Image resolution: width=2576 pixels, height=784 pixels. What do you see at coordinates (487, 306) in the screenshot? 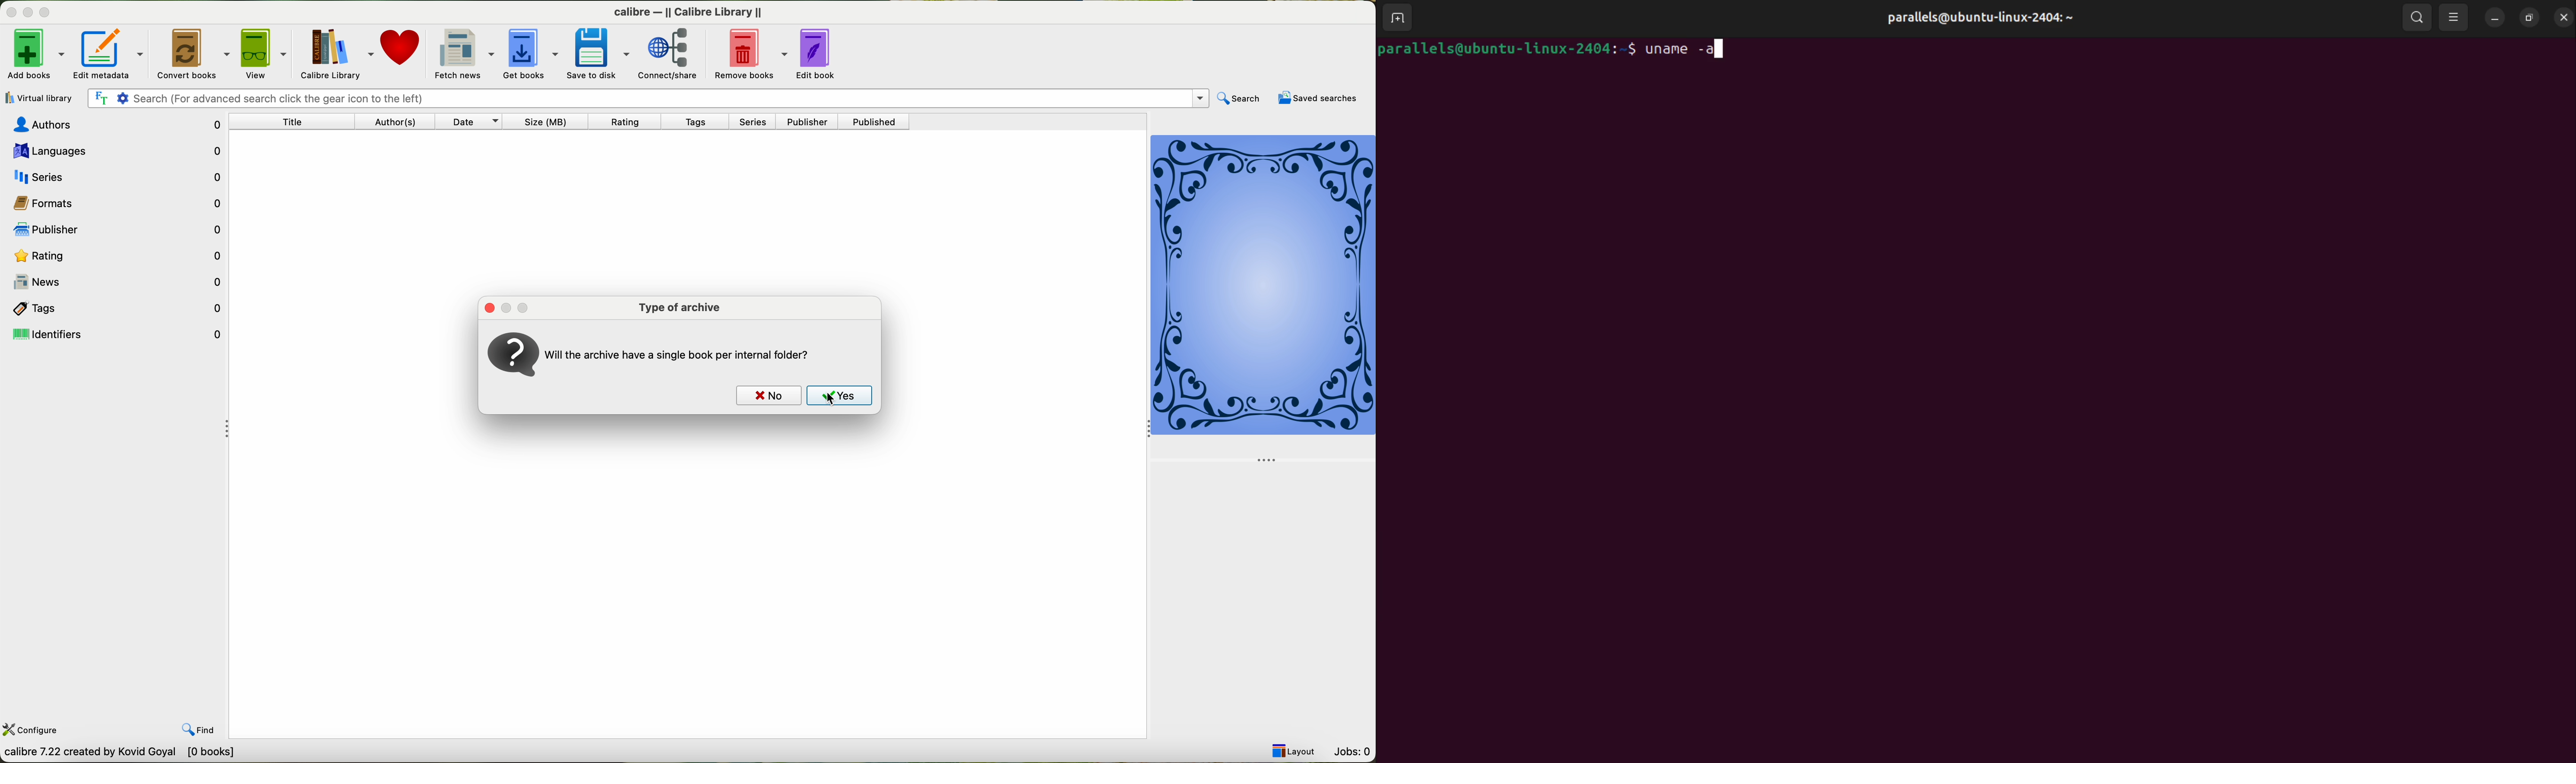
I see `close` at bounding box center [487, 306].